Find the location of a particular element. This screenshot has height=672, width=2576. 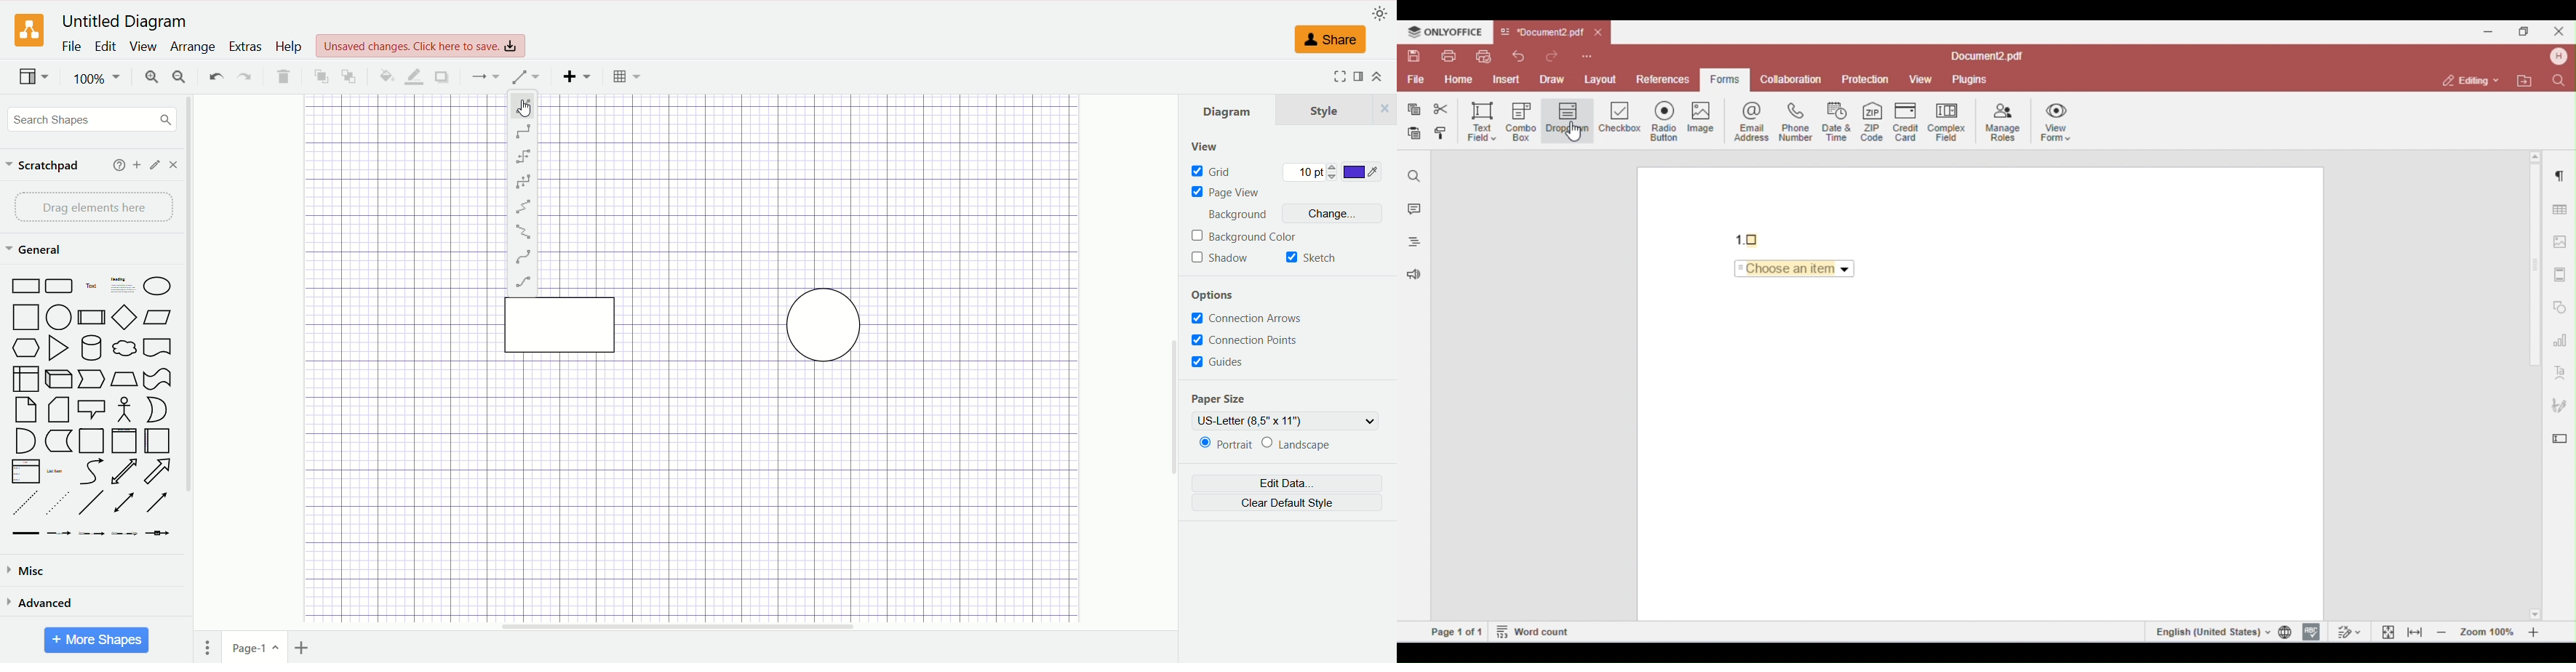

paper size is located at coordinates (1220, 398).